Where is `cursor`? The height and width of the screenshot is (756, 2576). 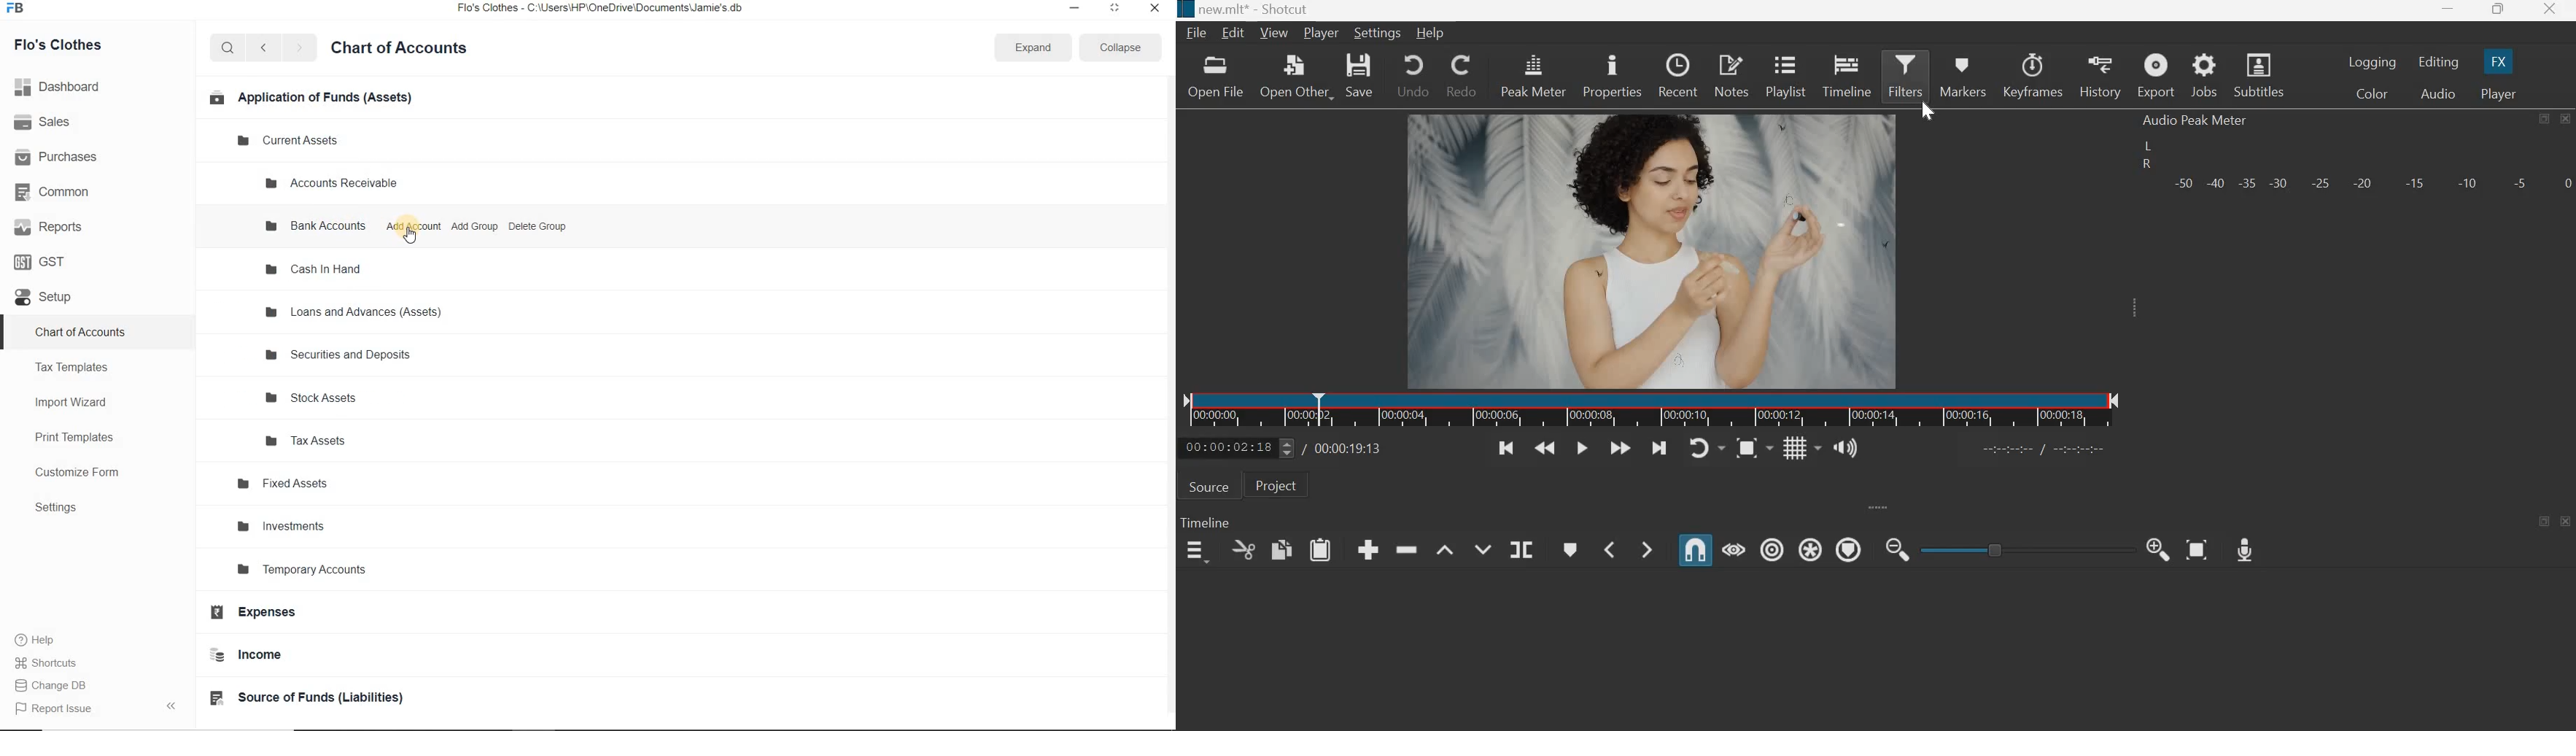 cursor is located at coordinates (412, 242).